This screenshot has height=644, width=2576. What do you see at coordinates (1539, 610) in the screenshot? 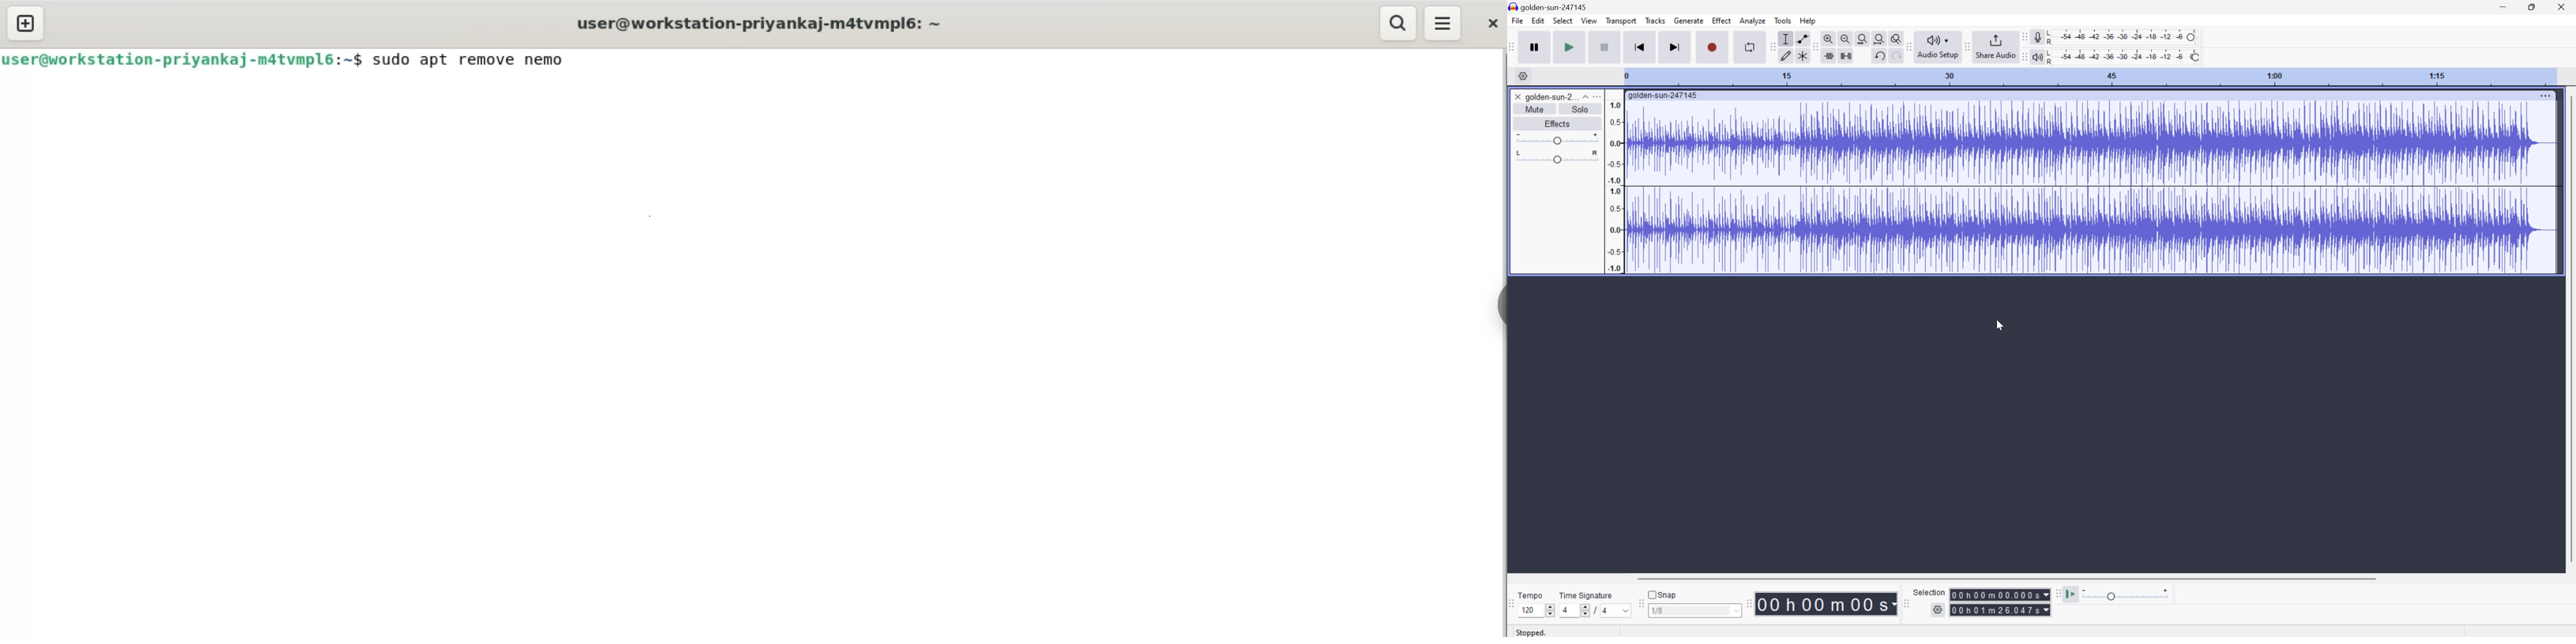
I see `120 slider` at bounding box center [1539, 610].